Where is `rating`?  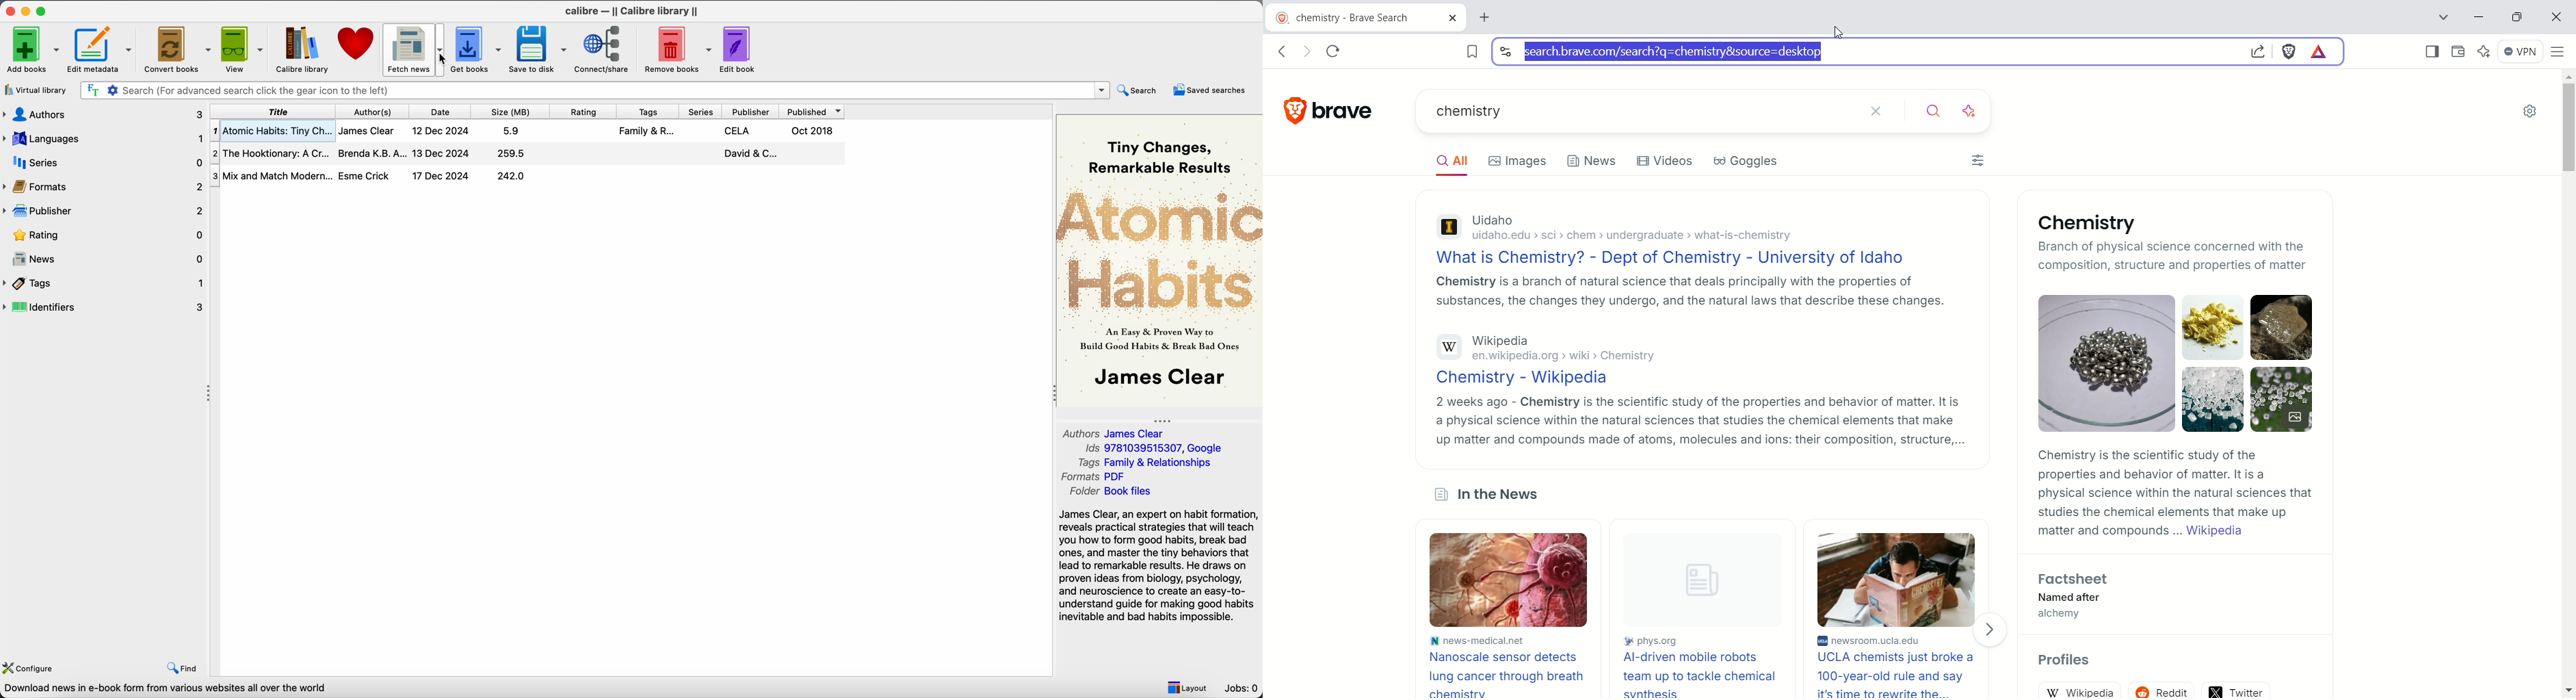 rating is located at coordinates (586, 112).